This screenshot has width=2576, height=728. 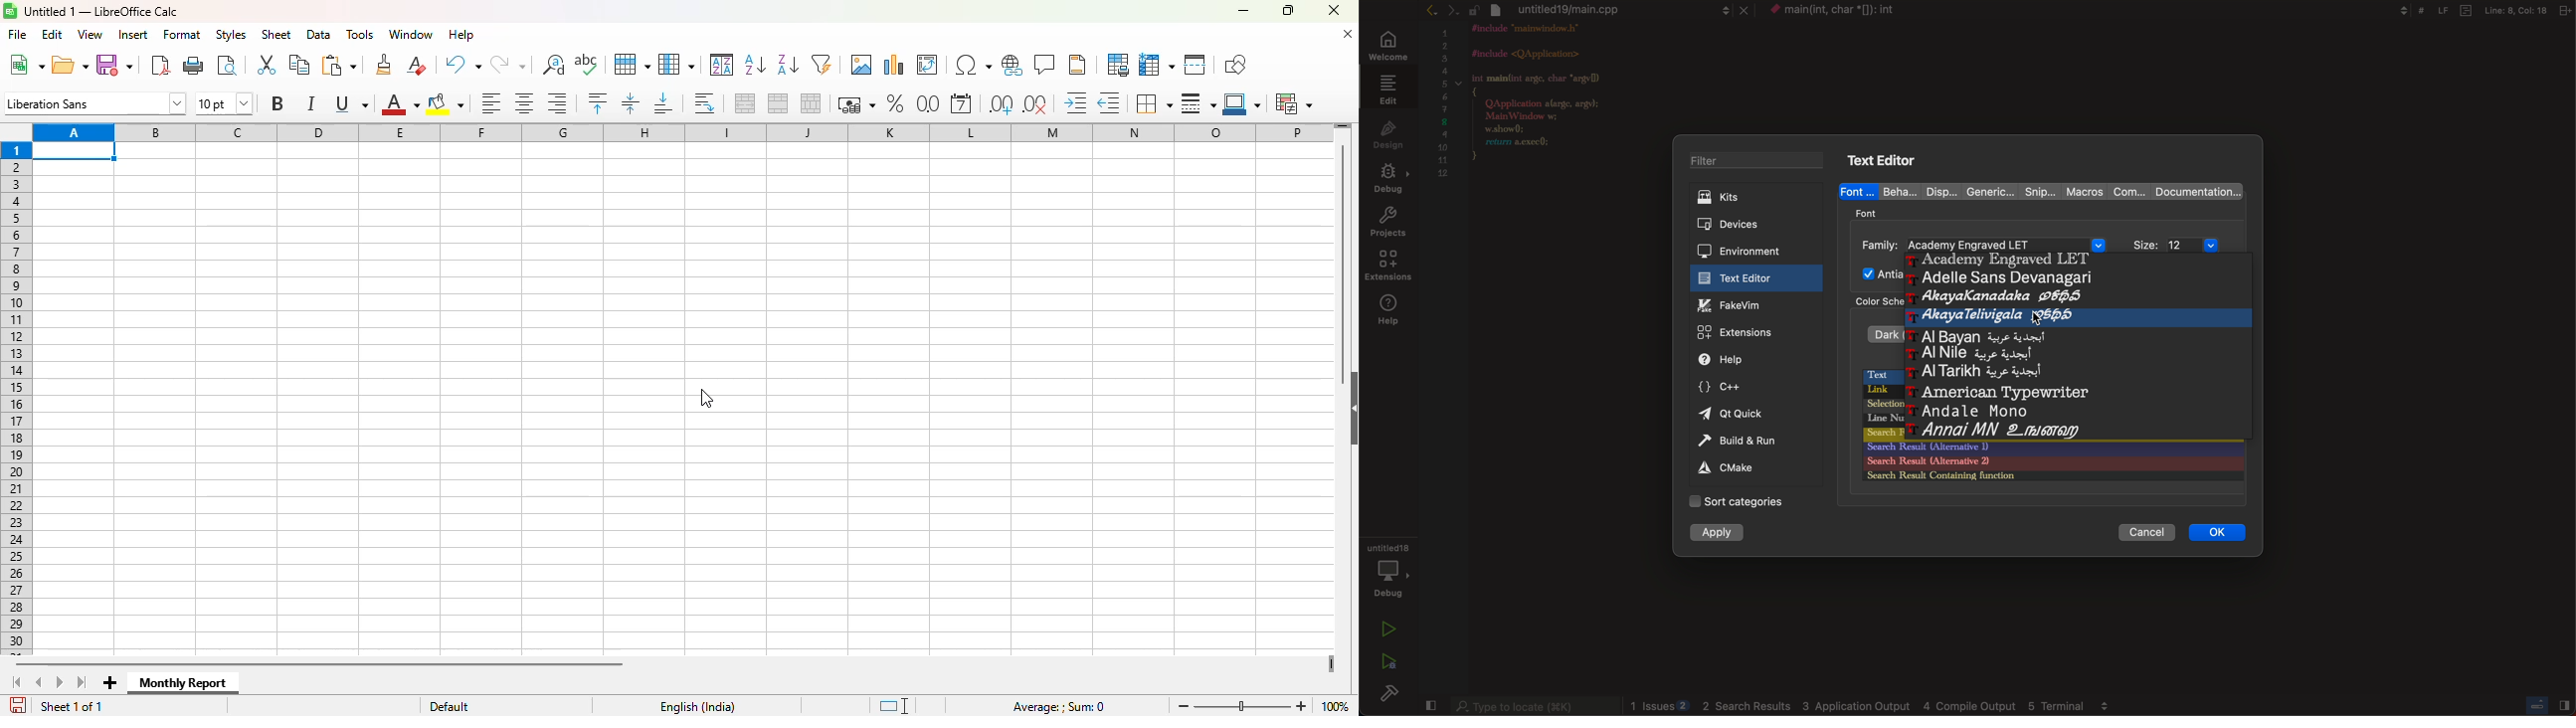 What do you see at coordinates (339, 65) in the screenshot?
I see `paste` at bounding box center [339, 65].